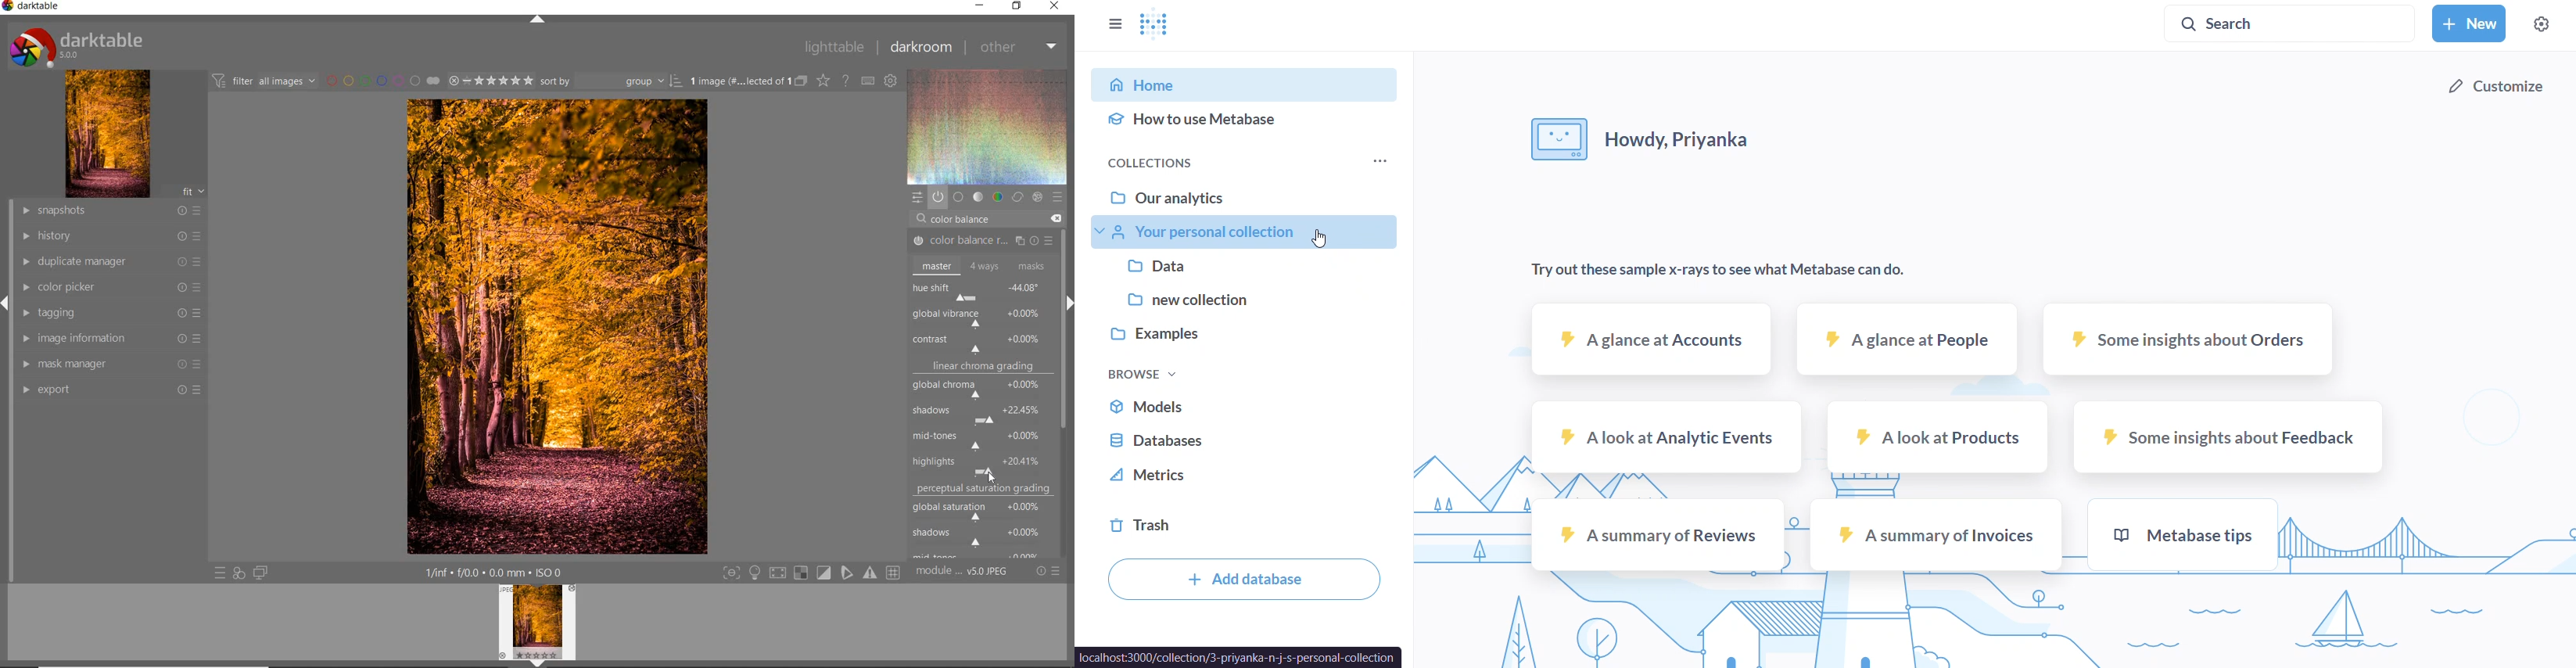  What do you see at coordinates (1114, 25) in the screenshot?
I see `close sidebars` at bounding box center [1114, 25].